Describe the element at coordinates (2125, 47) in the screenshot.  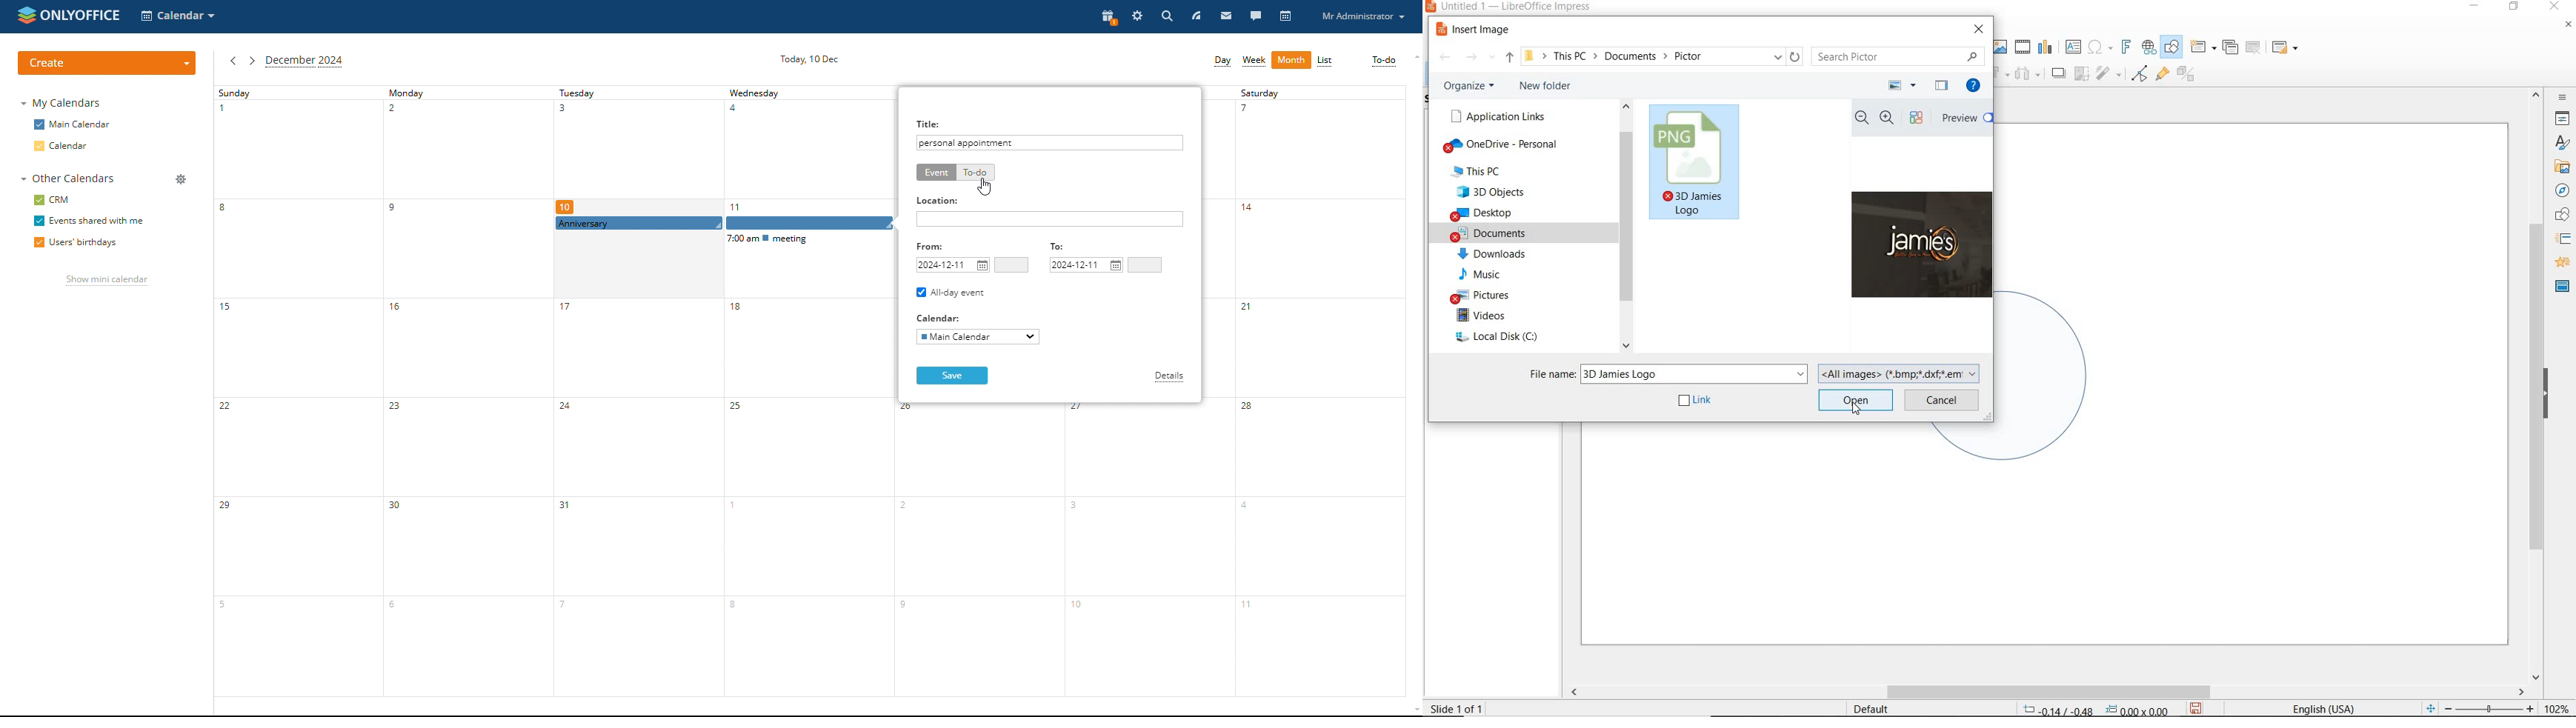
I see `insert fontwork text` at that location.